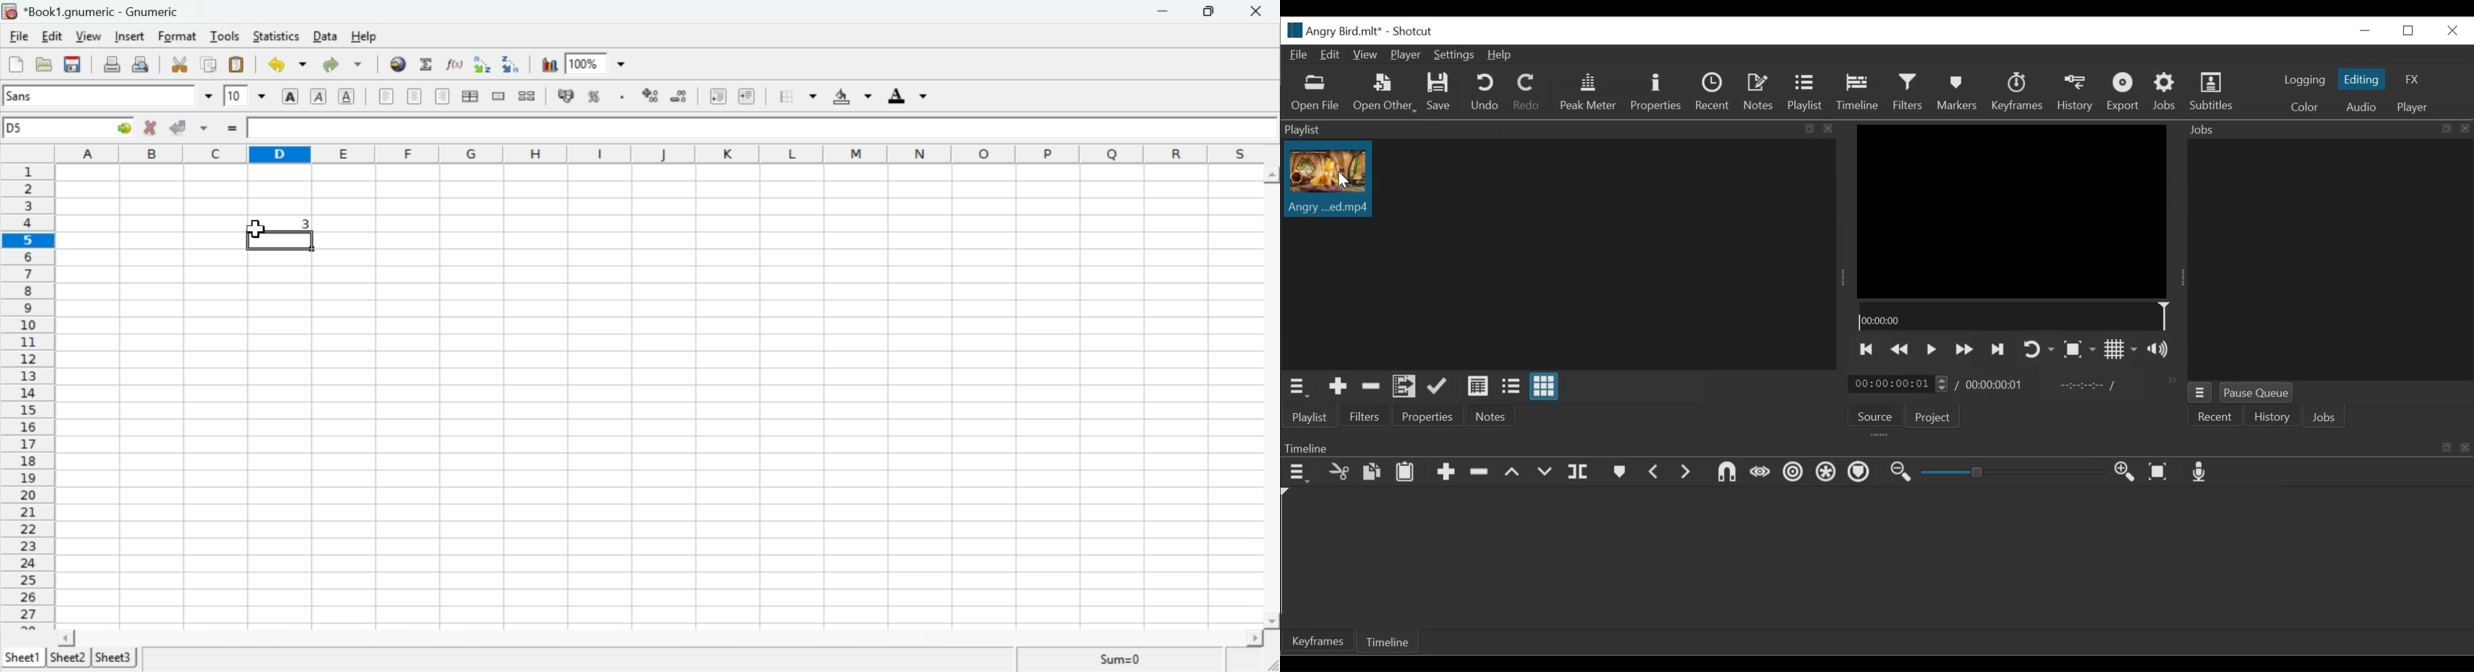  What do you see at coordinates (70, 128) in the screenshot?
I see `Active Cell` at bounding box center [70, 128].